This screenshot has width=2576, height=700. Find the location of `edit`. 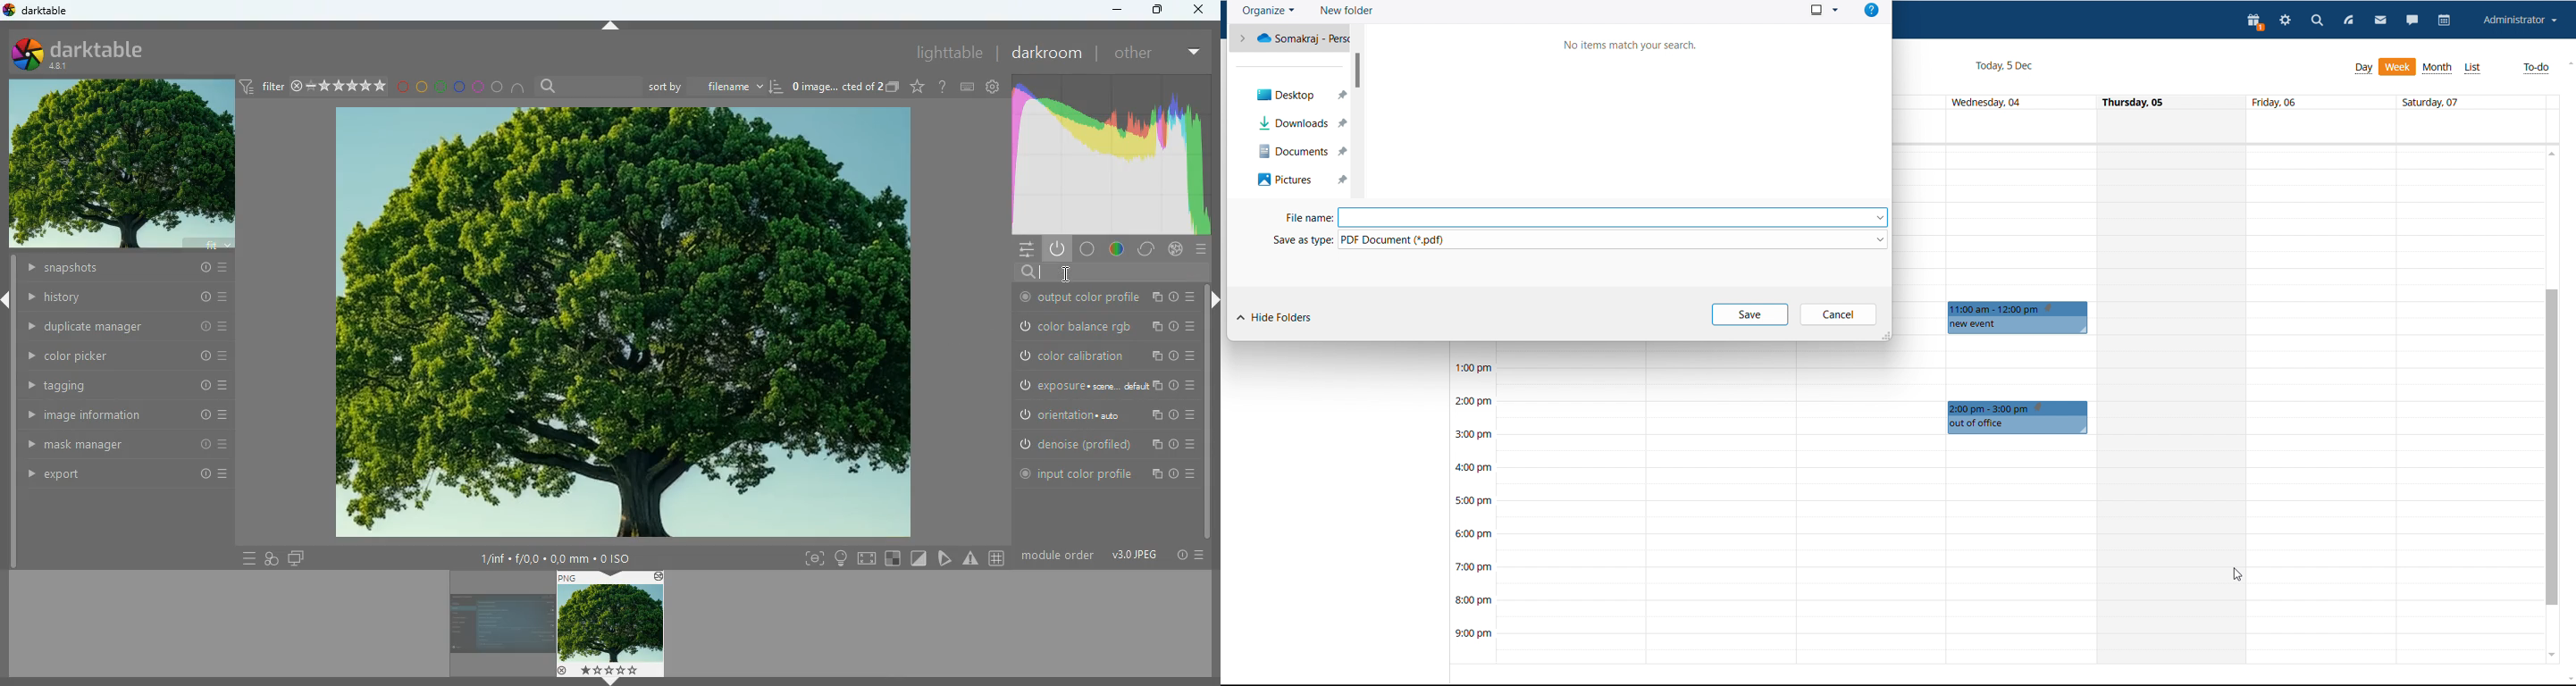

edit is located at coordinates (946, 558).